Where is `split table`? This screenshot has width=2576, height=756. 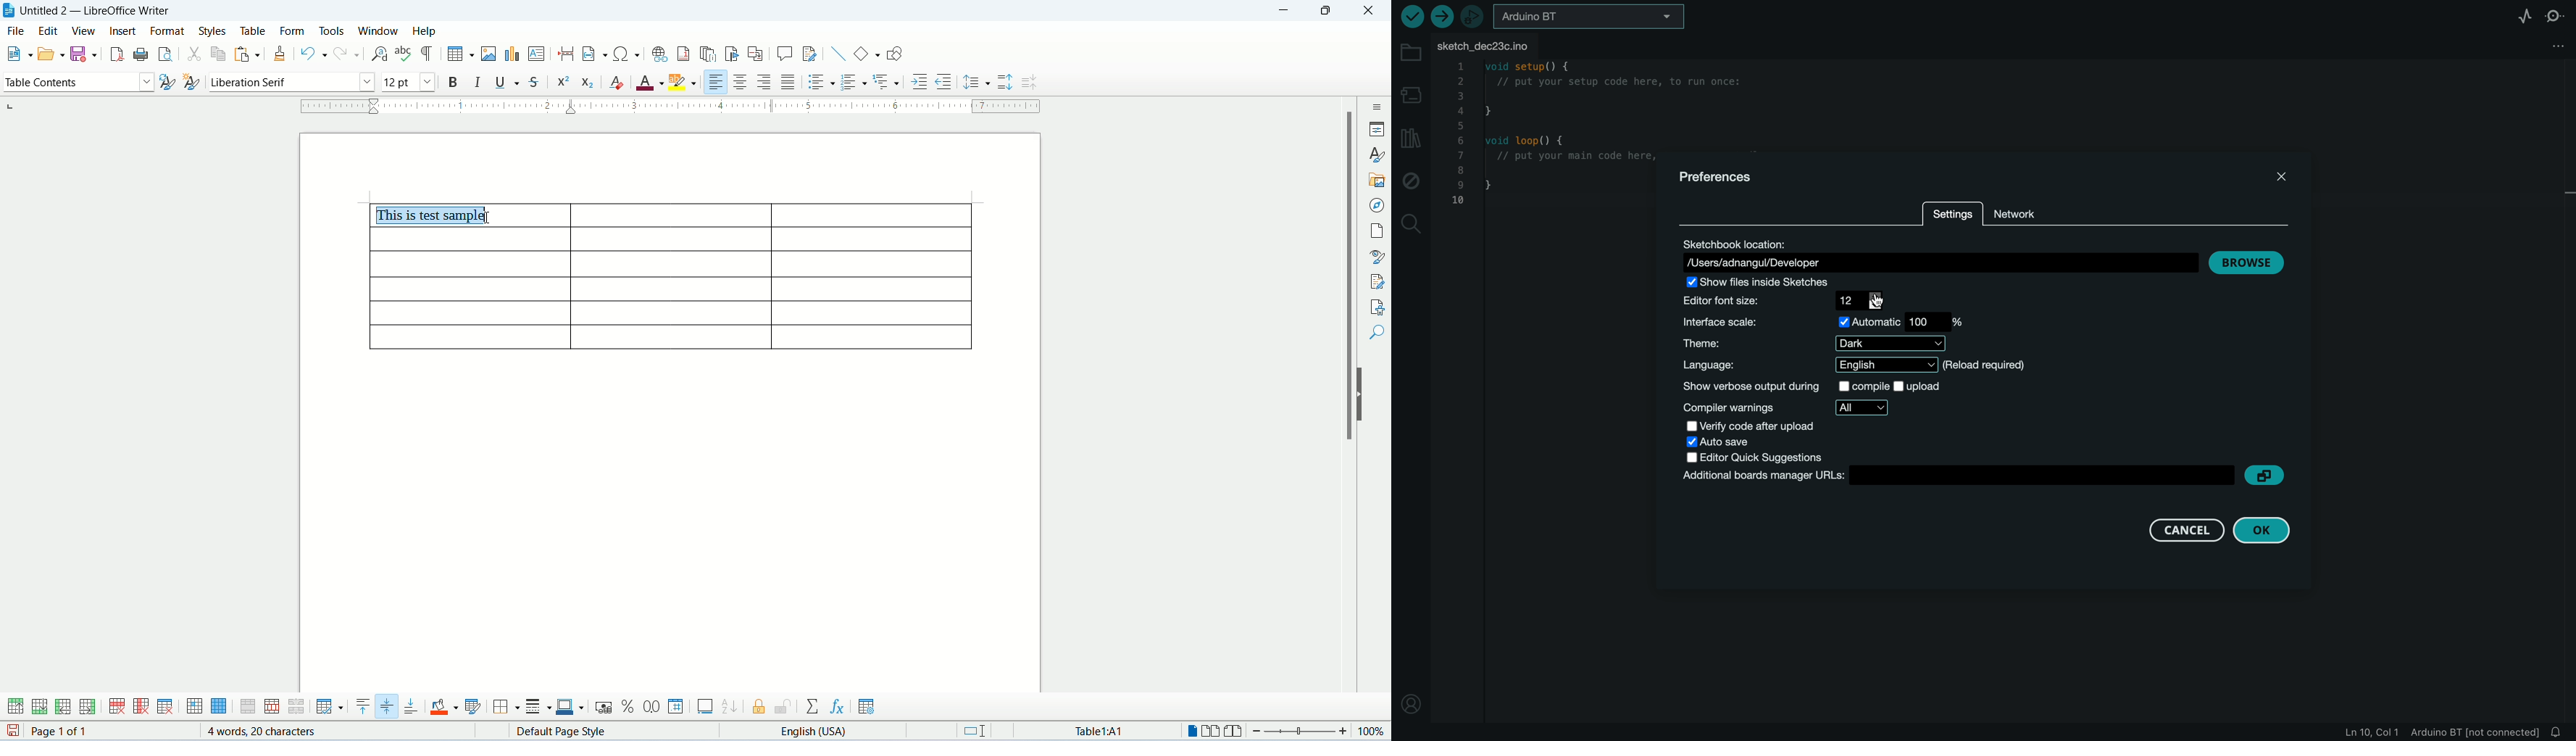
split table is located at coordinates (296, 707).